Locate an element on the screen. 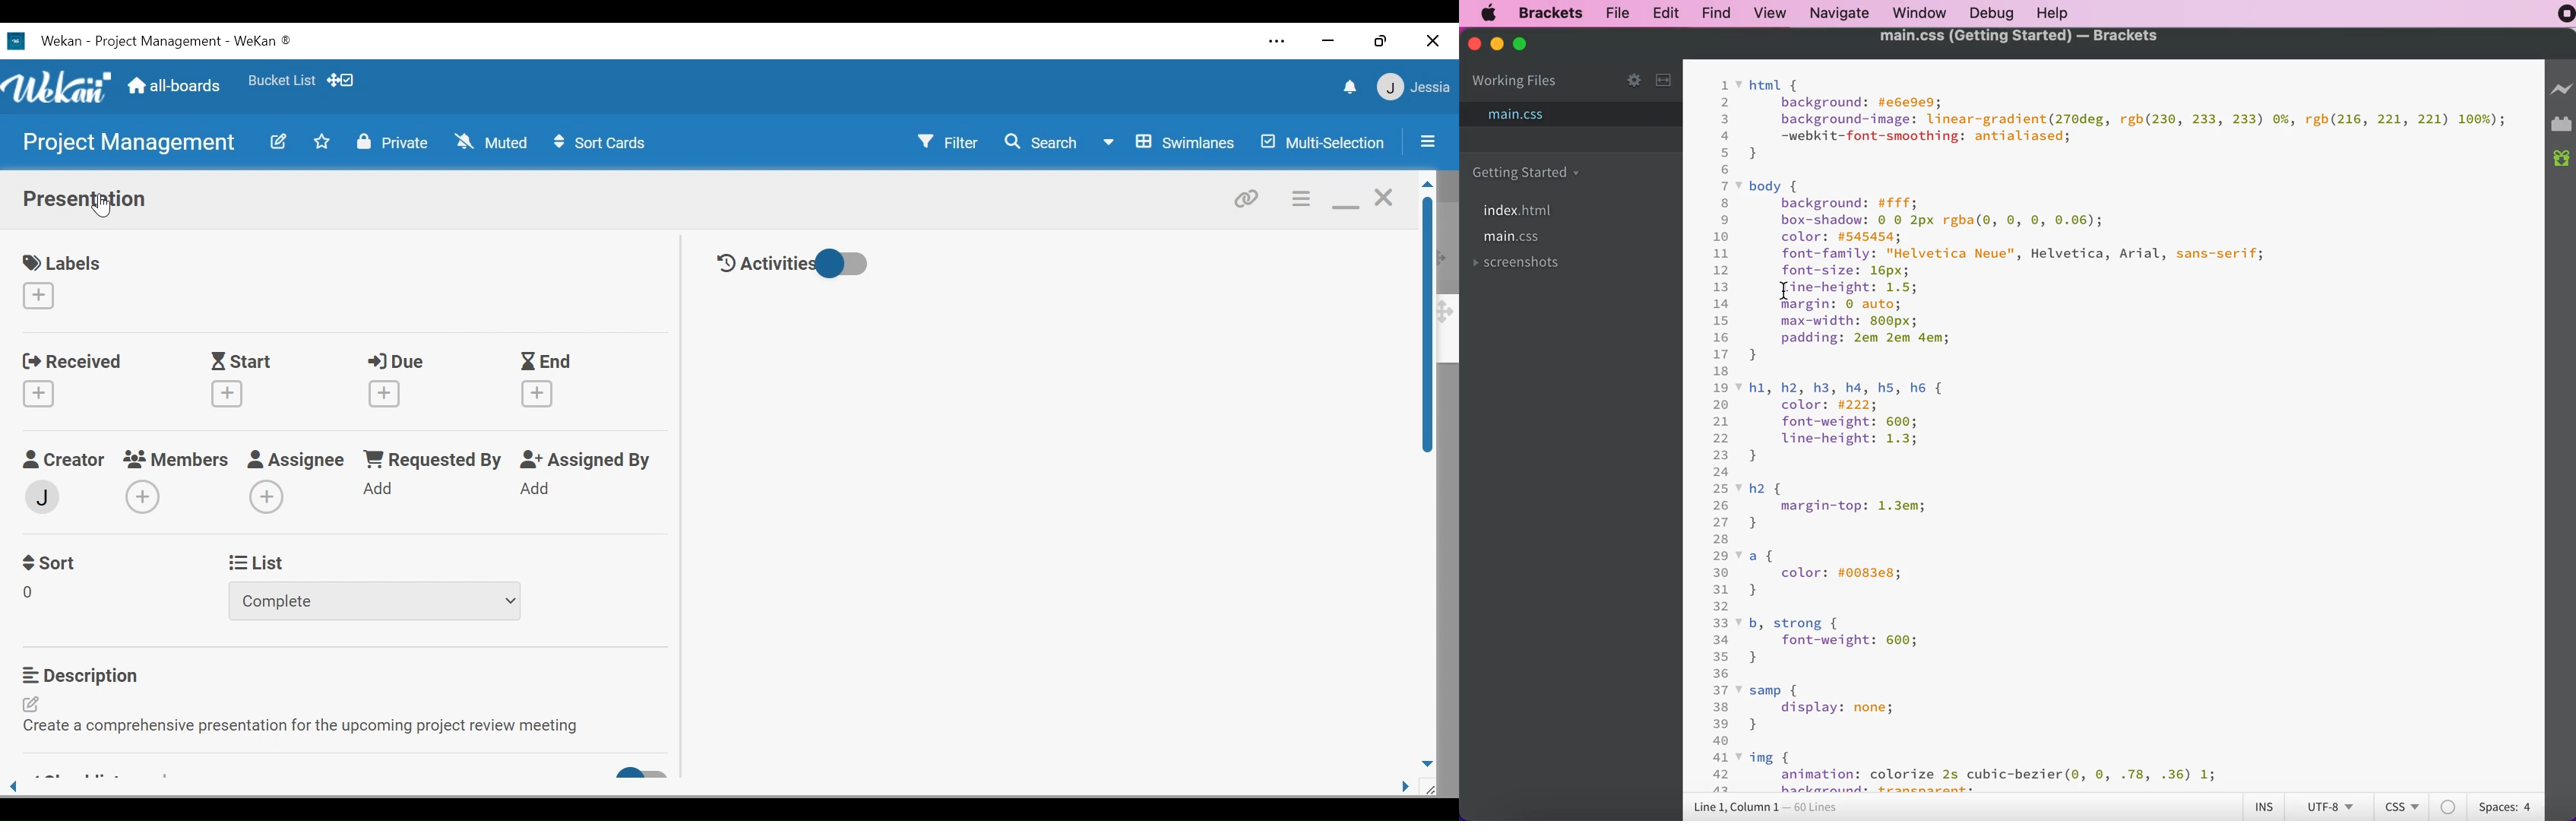  Create Received date is located at coordinates (38, 392).